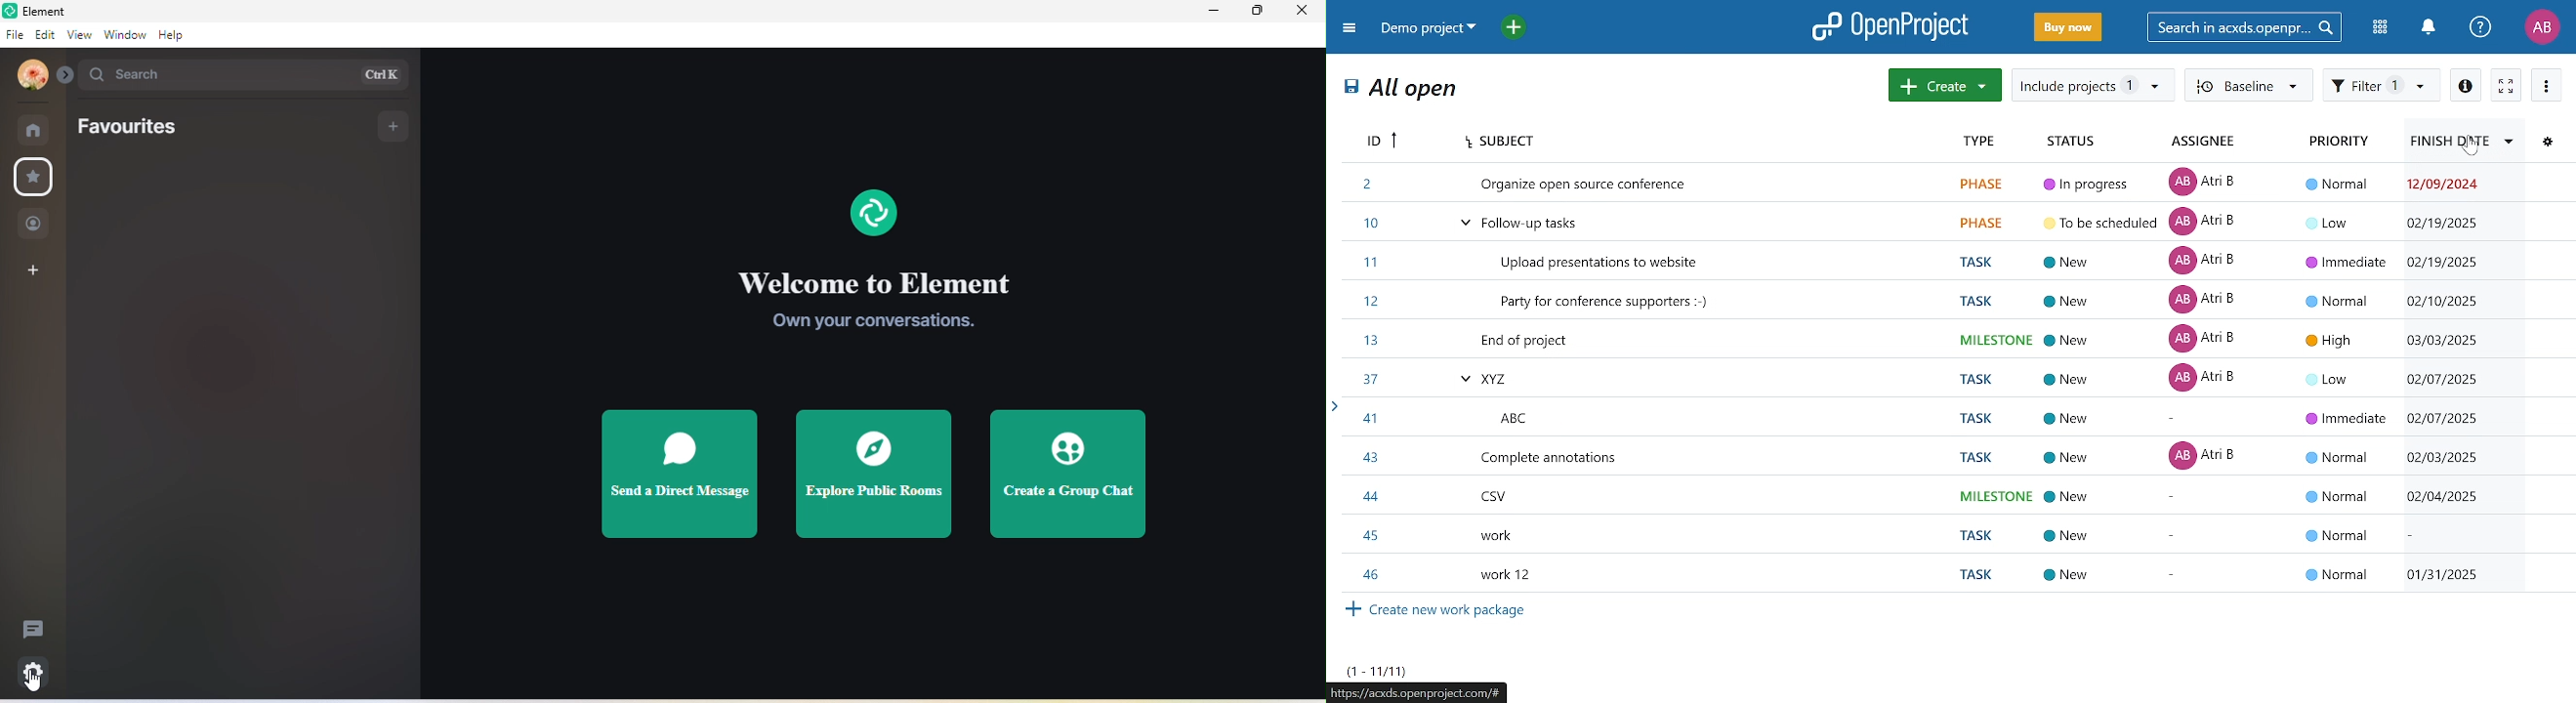 The image size is (2576, 728). Describe the element at coordinates (15, 35) in the screenshot. I see `file` at that location.